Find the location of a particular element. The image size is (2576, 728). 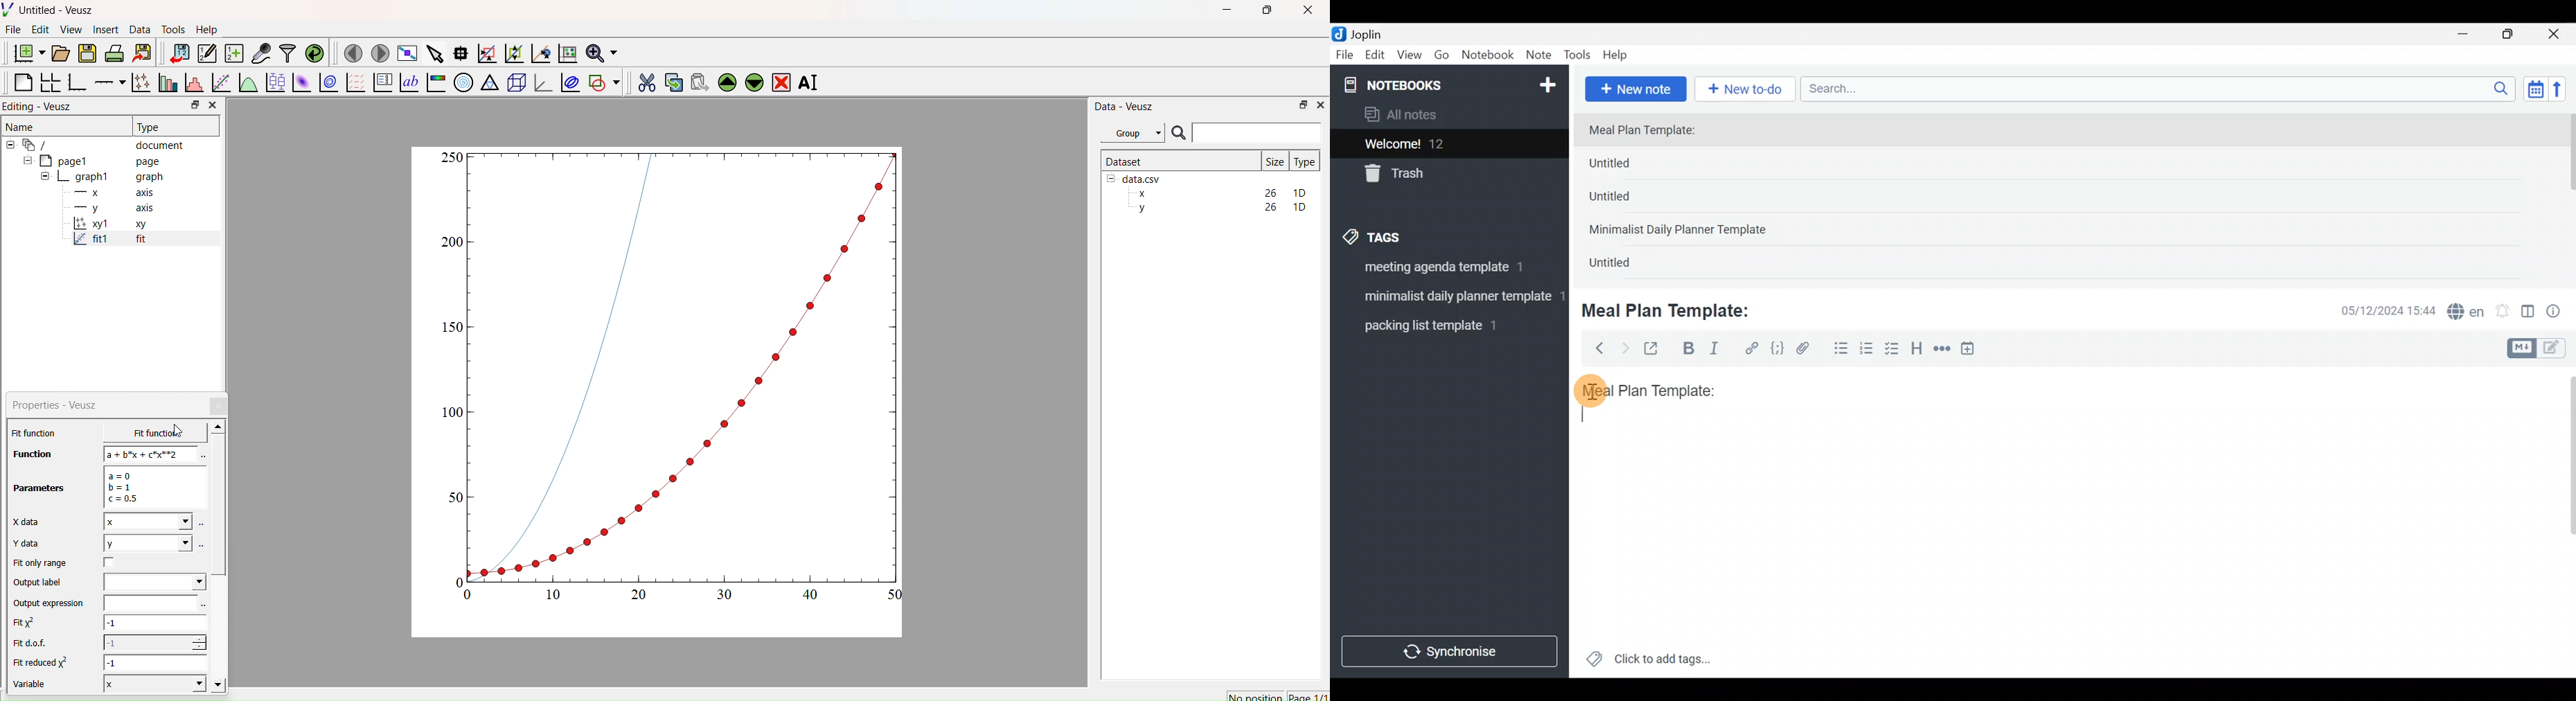

Welcome! is located at coordinates (1447, 145).